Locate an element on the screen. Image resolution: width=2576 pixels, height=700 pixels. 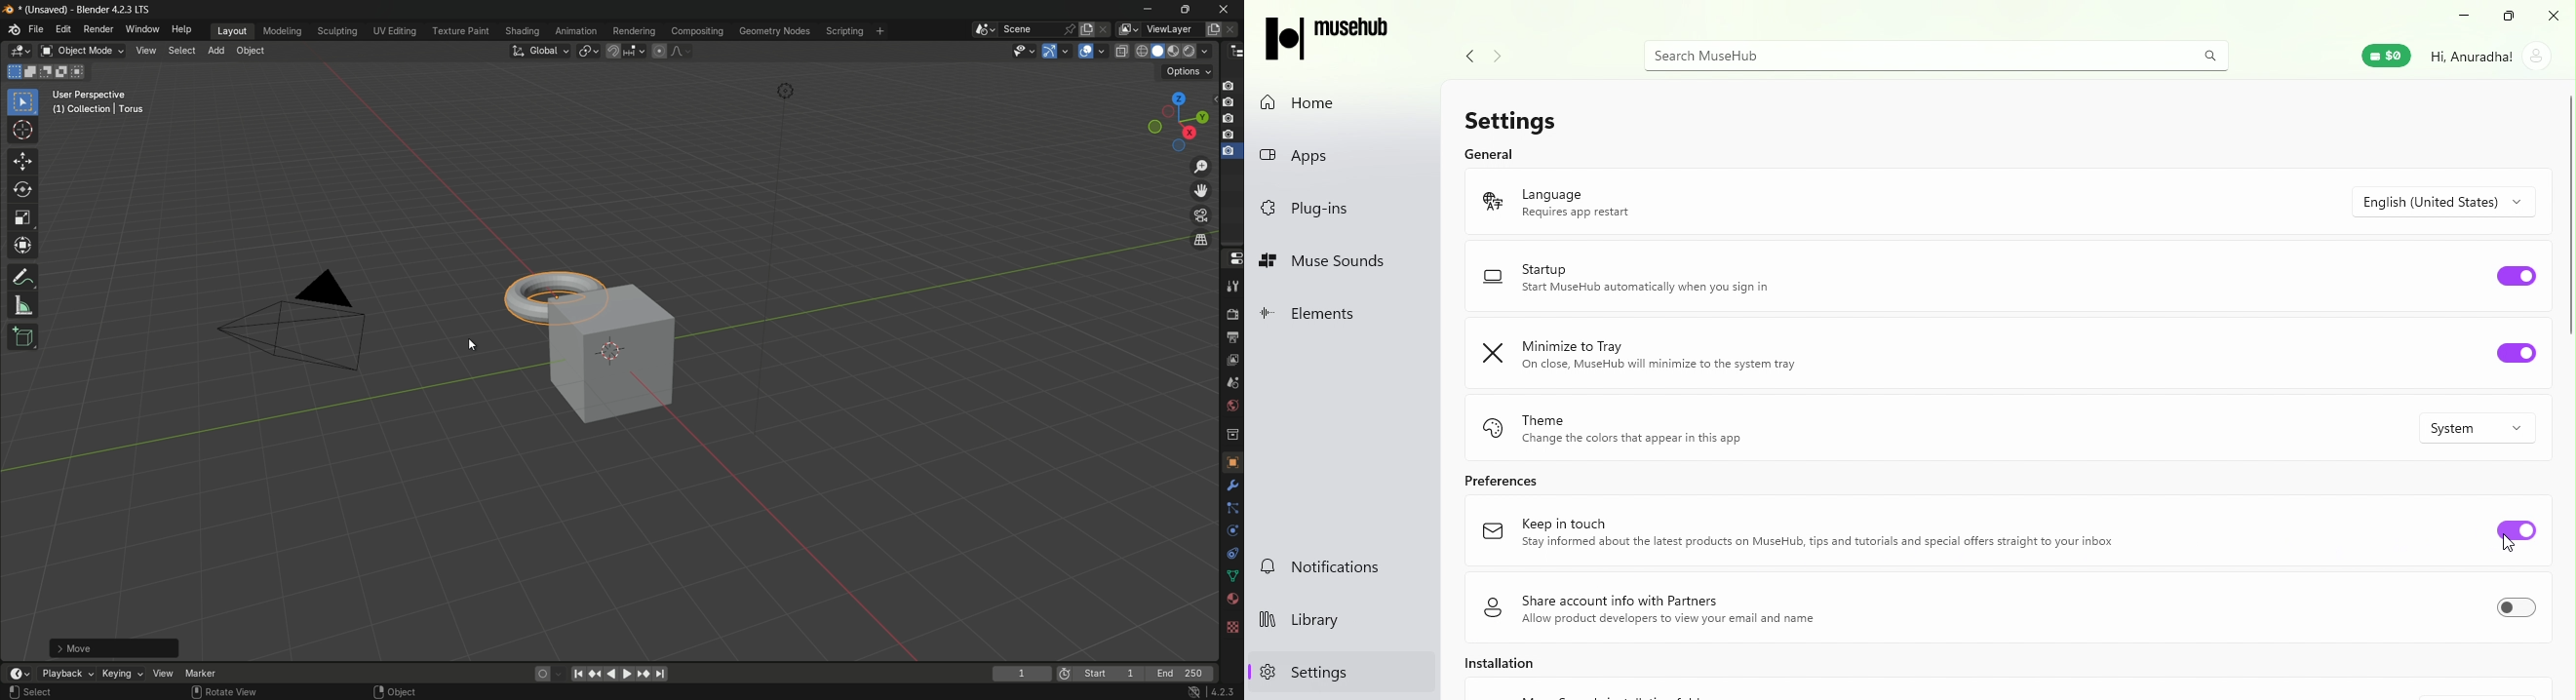
properties is located at coordinates (1232, 258).